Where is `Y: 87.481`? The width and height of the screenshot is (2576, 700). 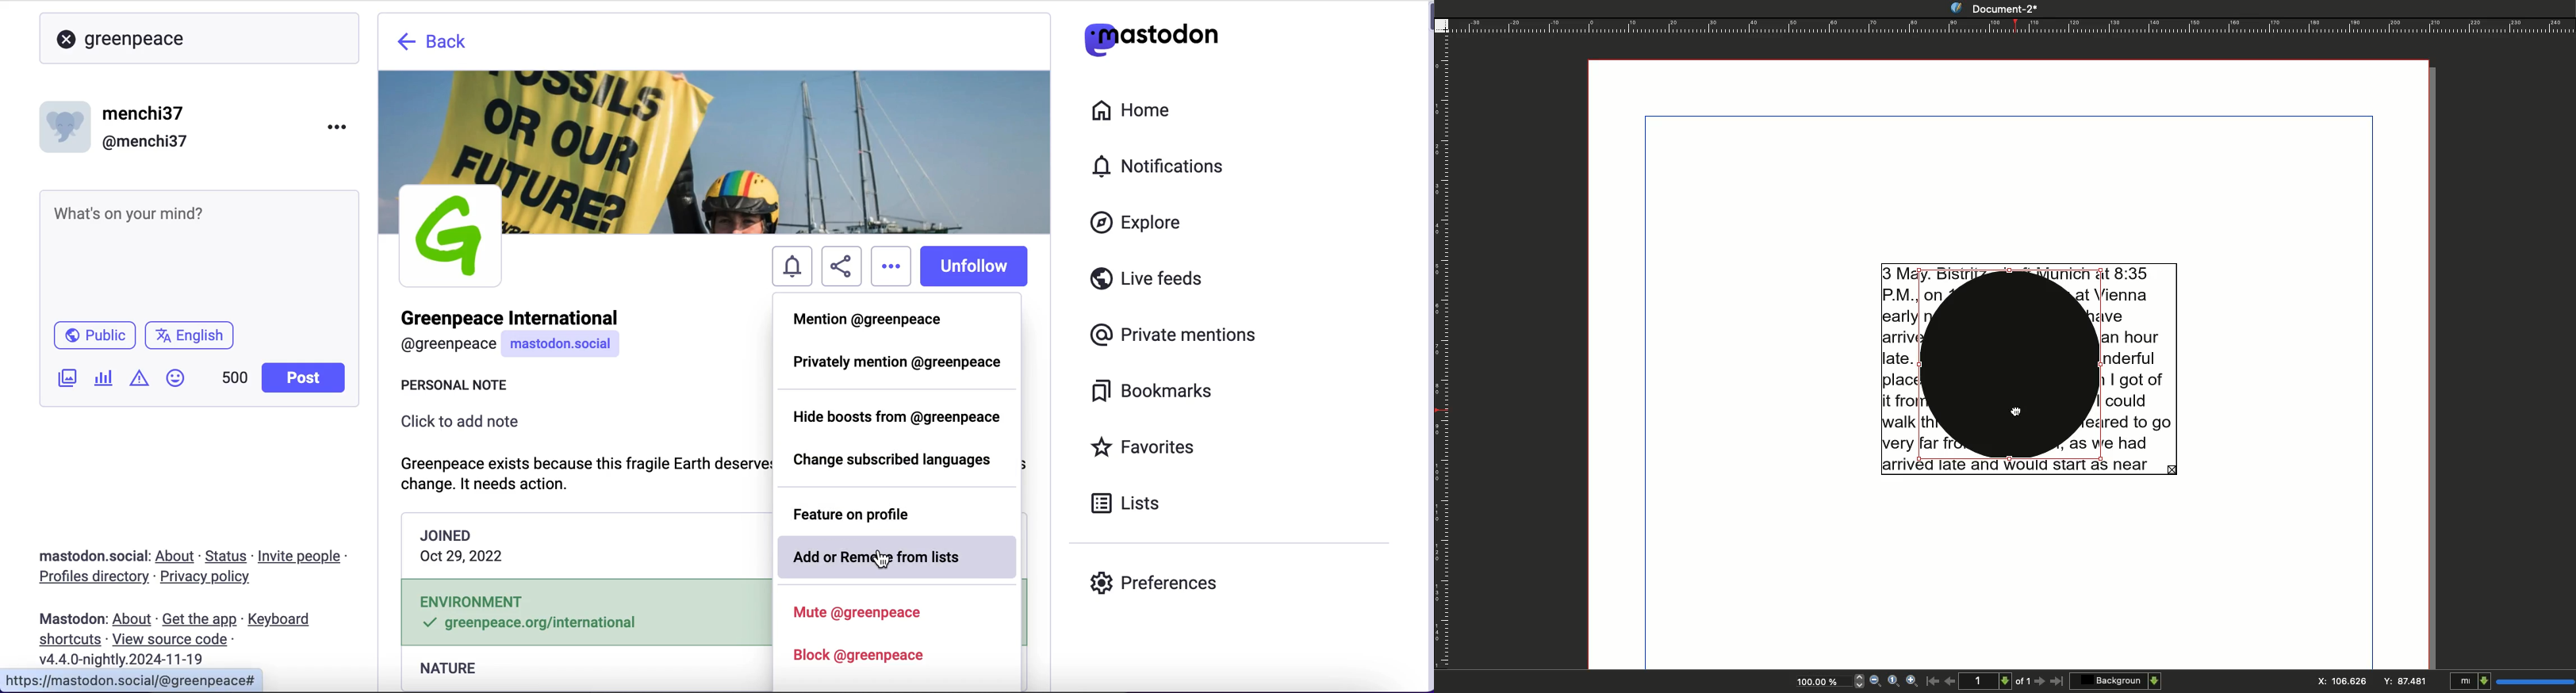 Y: 87.481 is located at coordinates (2404, 681).